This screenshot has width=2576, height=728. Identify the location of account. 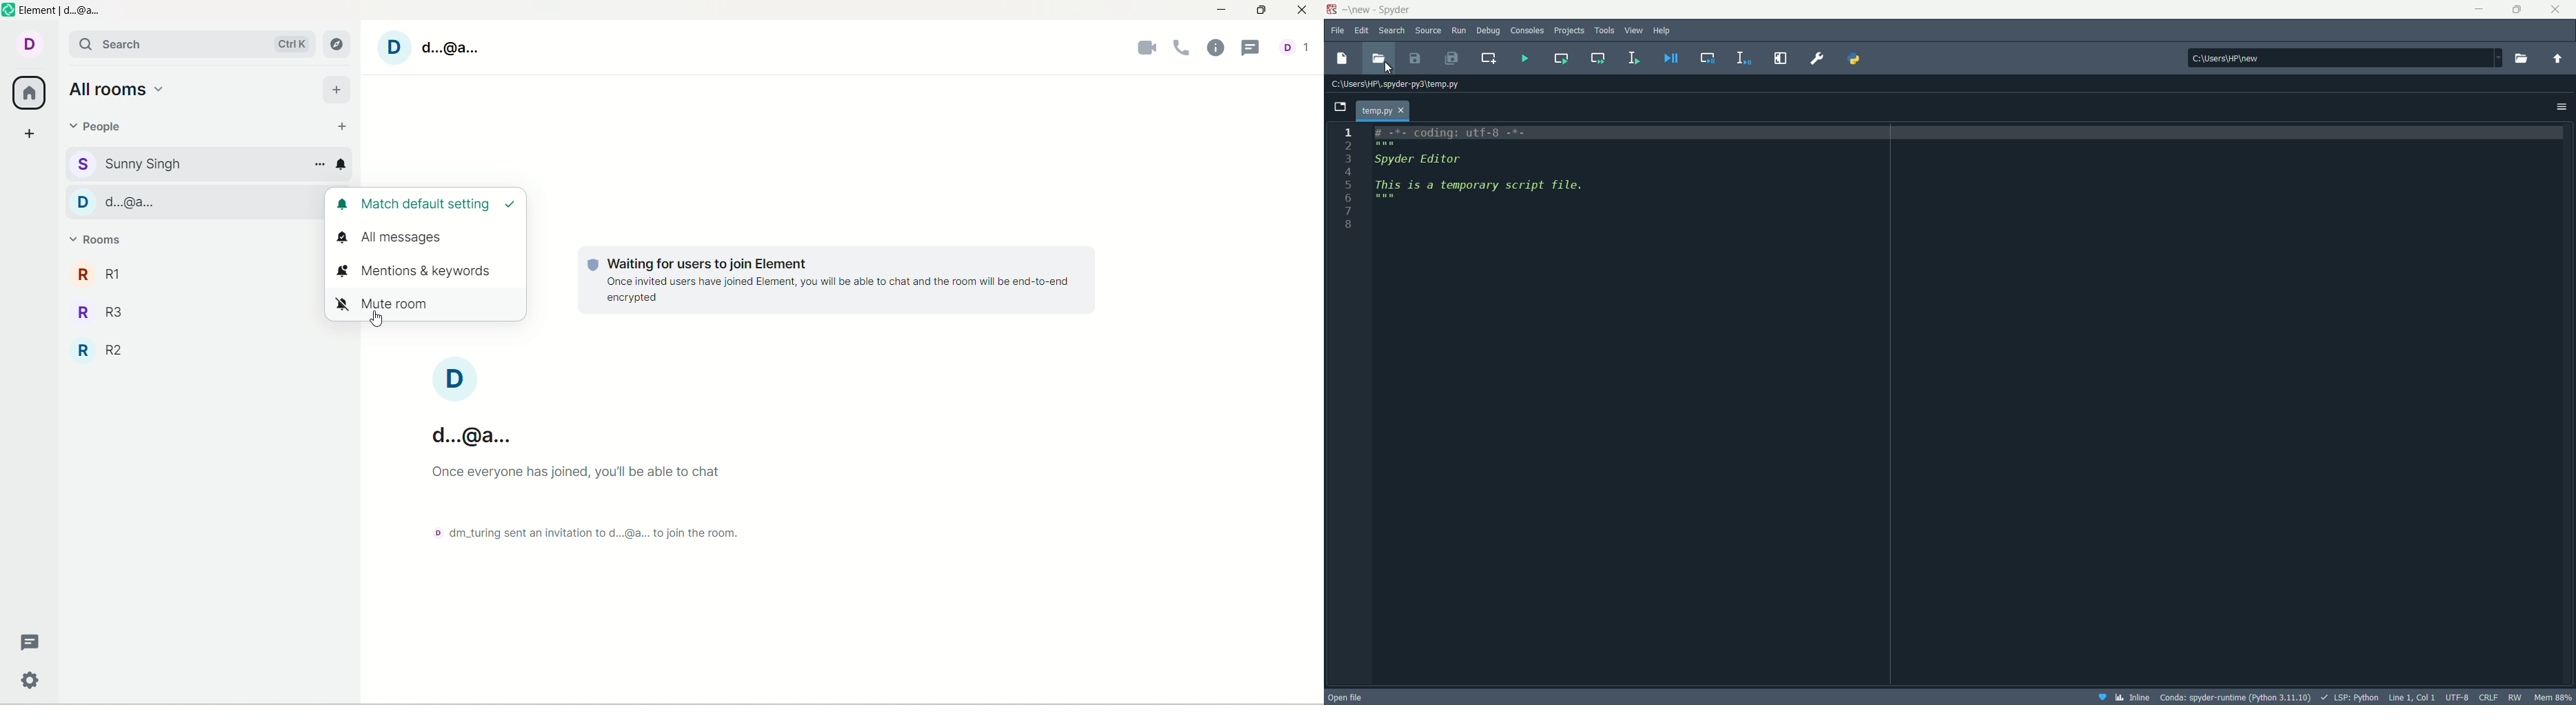
(1298, 44).